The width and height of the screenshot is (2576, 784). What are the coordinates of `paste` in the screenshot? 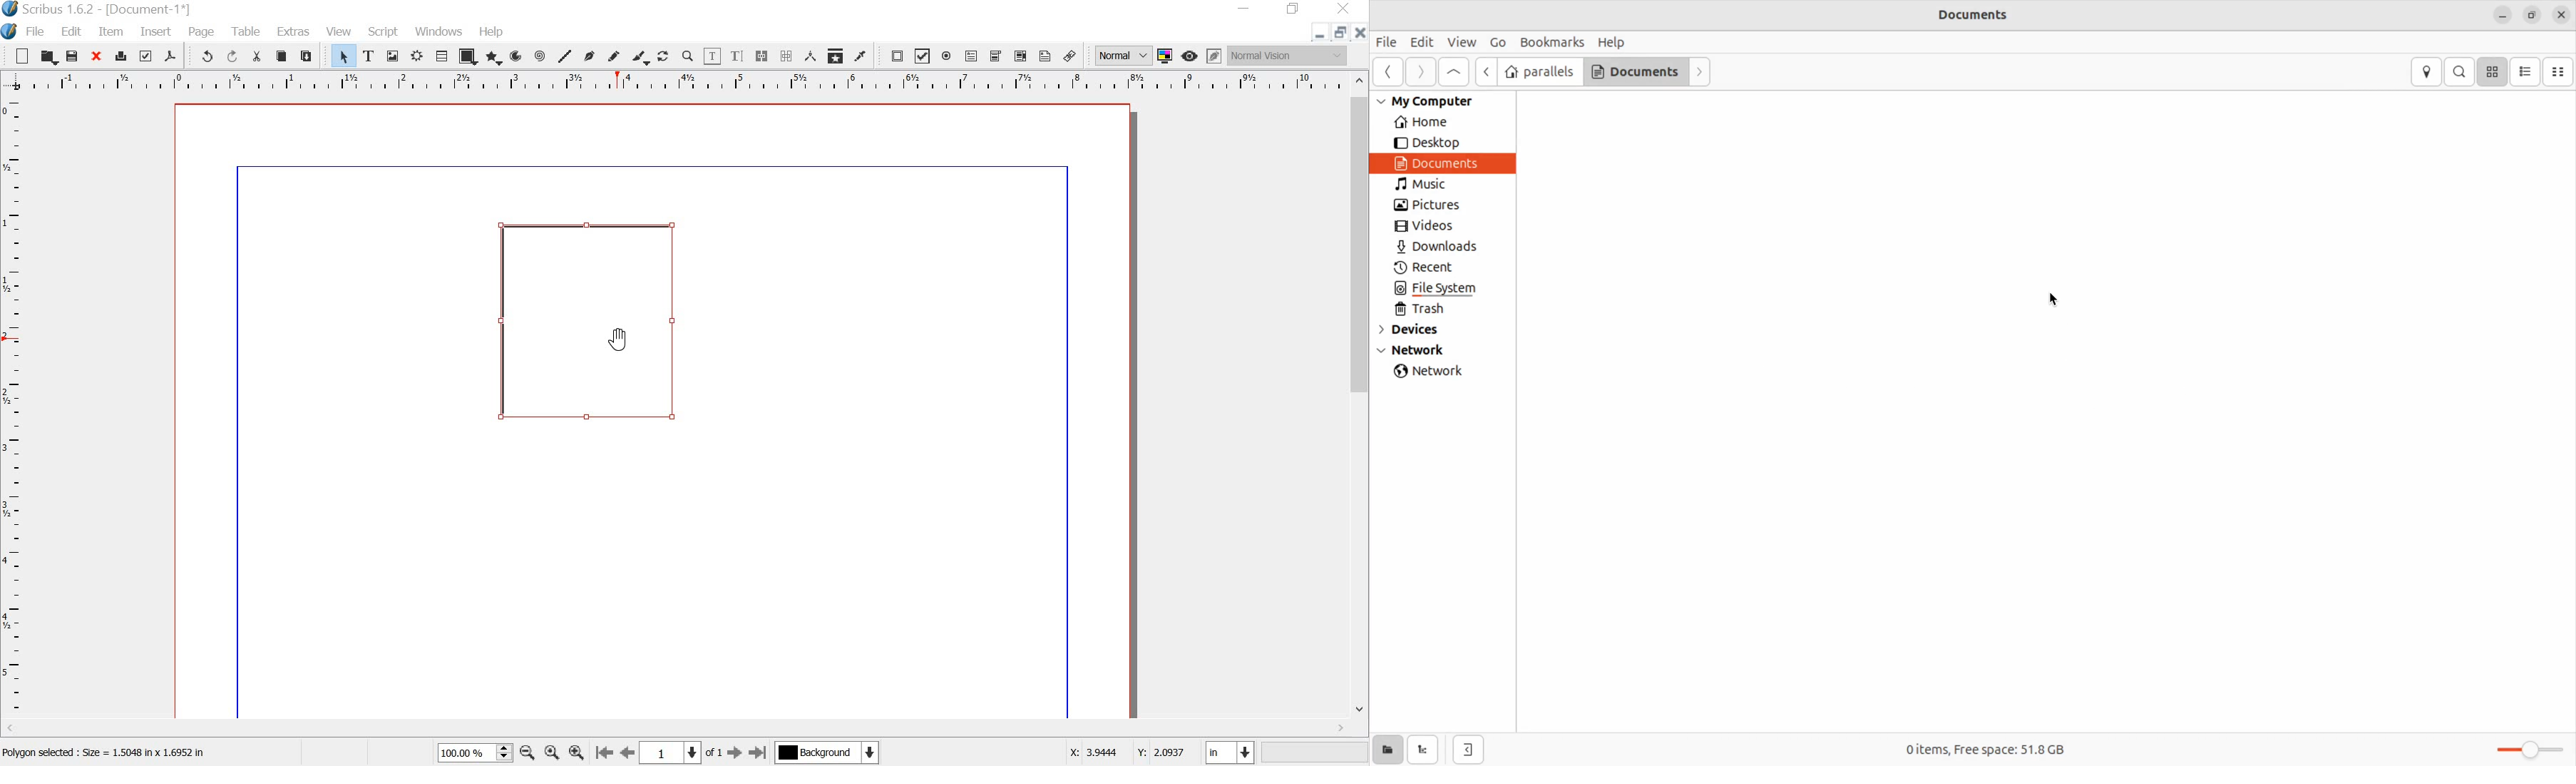 It's located at (309, 57).